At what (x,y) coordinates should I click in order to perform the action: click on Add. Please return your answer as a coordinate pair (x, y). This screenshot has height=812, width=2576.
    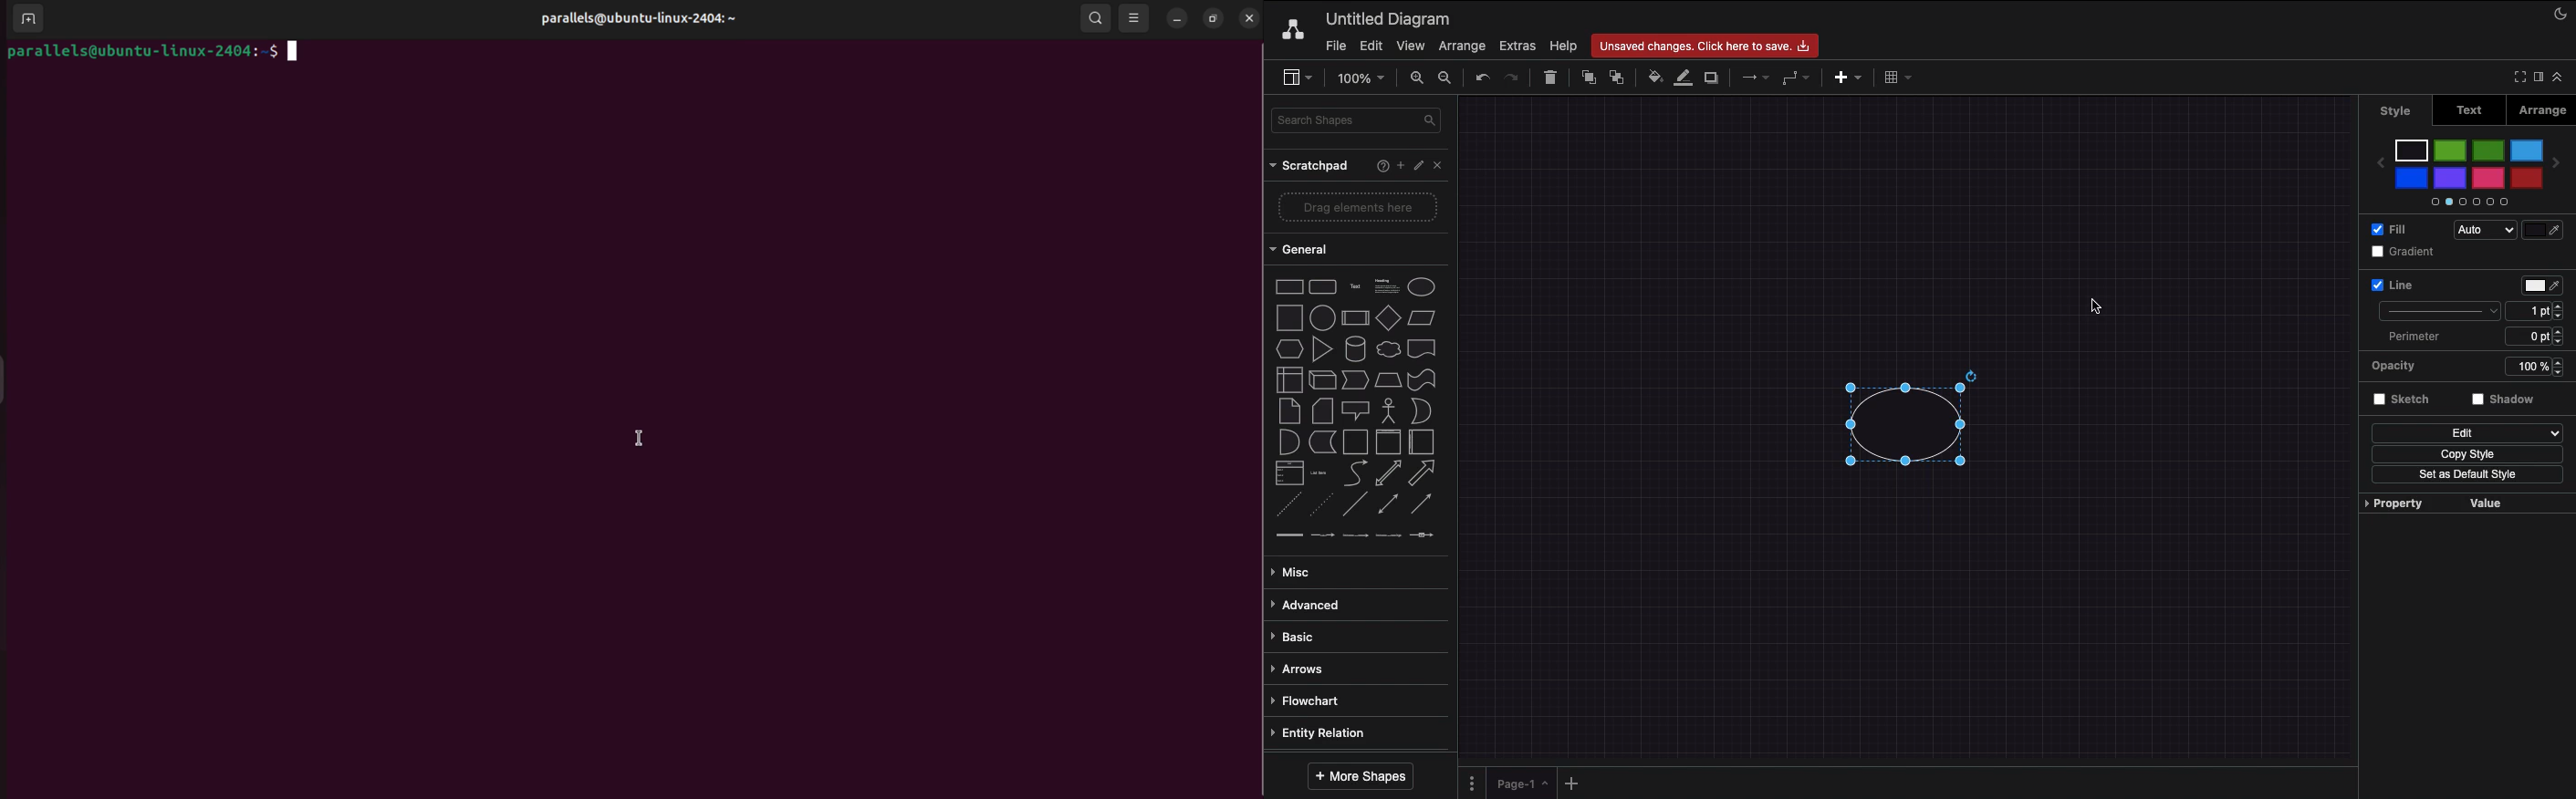
    Looking at the image, I should click on (1400, 164).